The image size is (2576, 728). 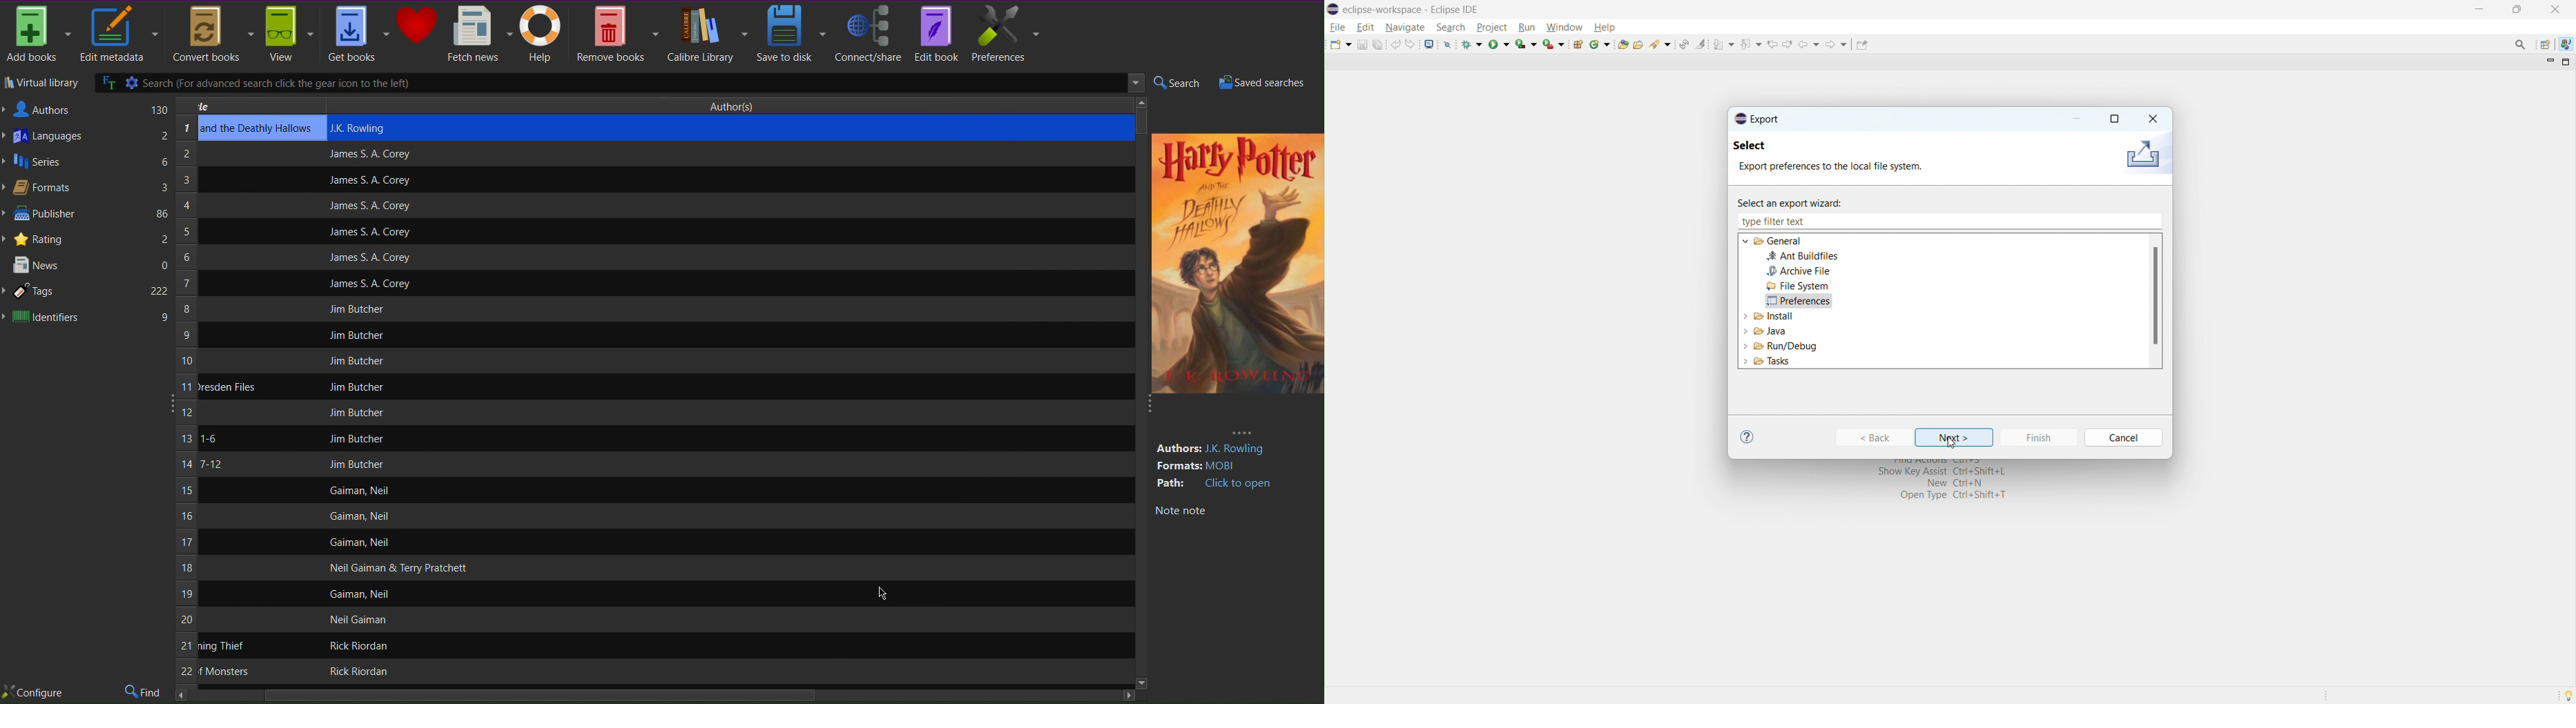 I want to click on open perspective, so click(x=2544, y=44).